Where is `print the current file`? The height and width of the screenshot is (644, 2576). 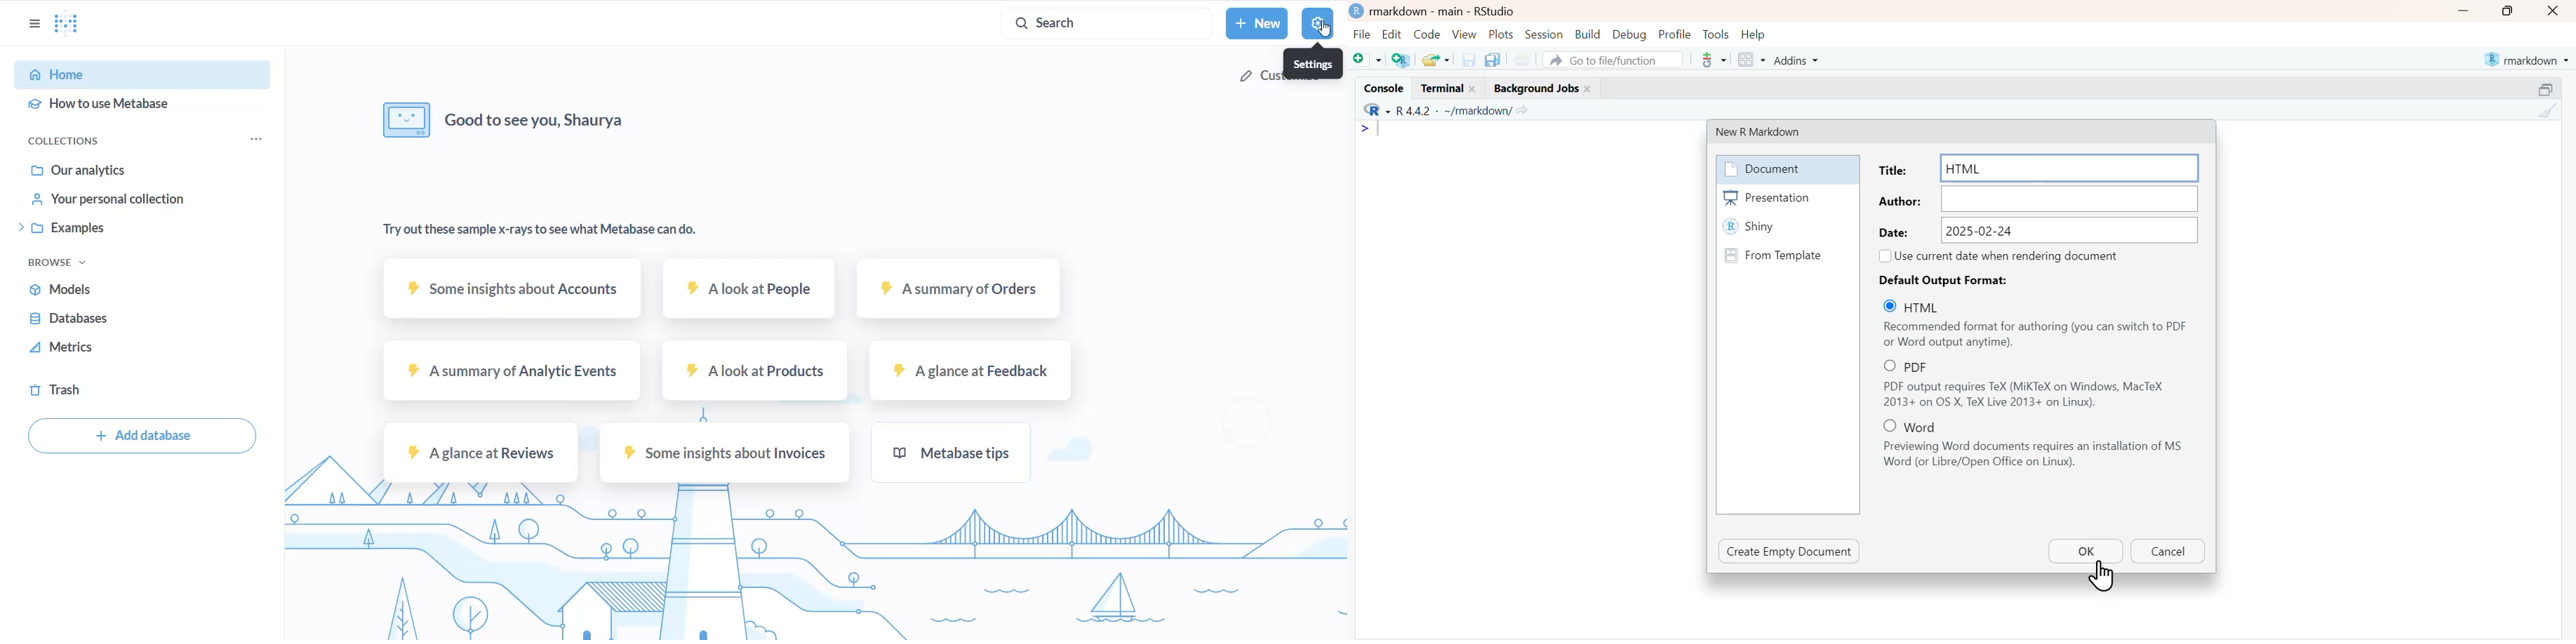
print the current file is located at coordinates (1522, 60).